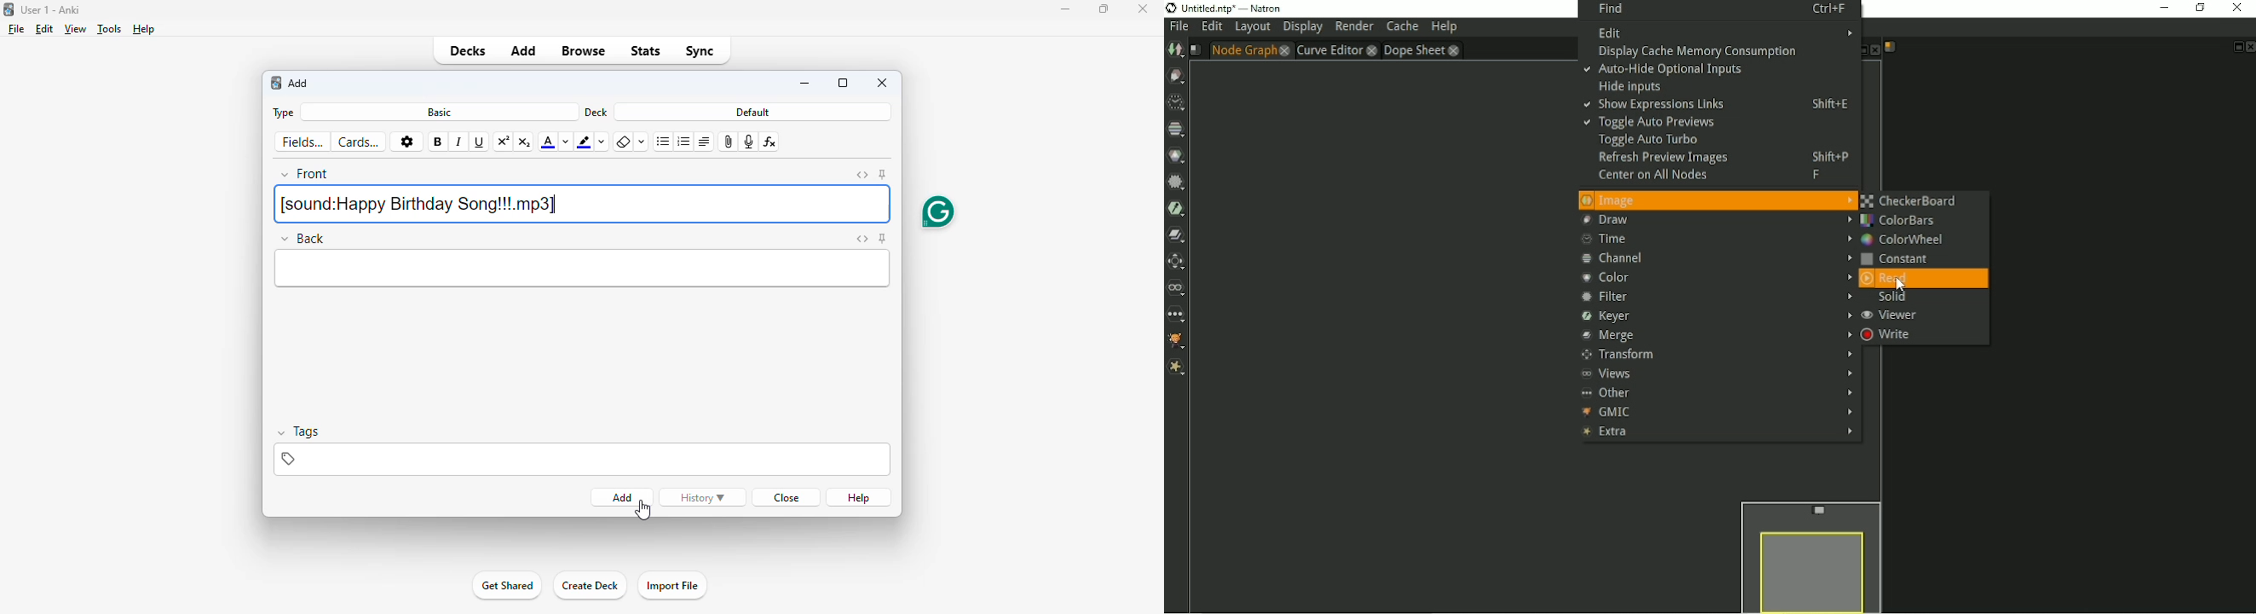  What do you see at coordinates (51, 9) in the screenshot?
I see `title` at bounding box center [51, 9].